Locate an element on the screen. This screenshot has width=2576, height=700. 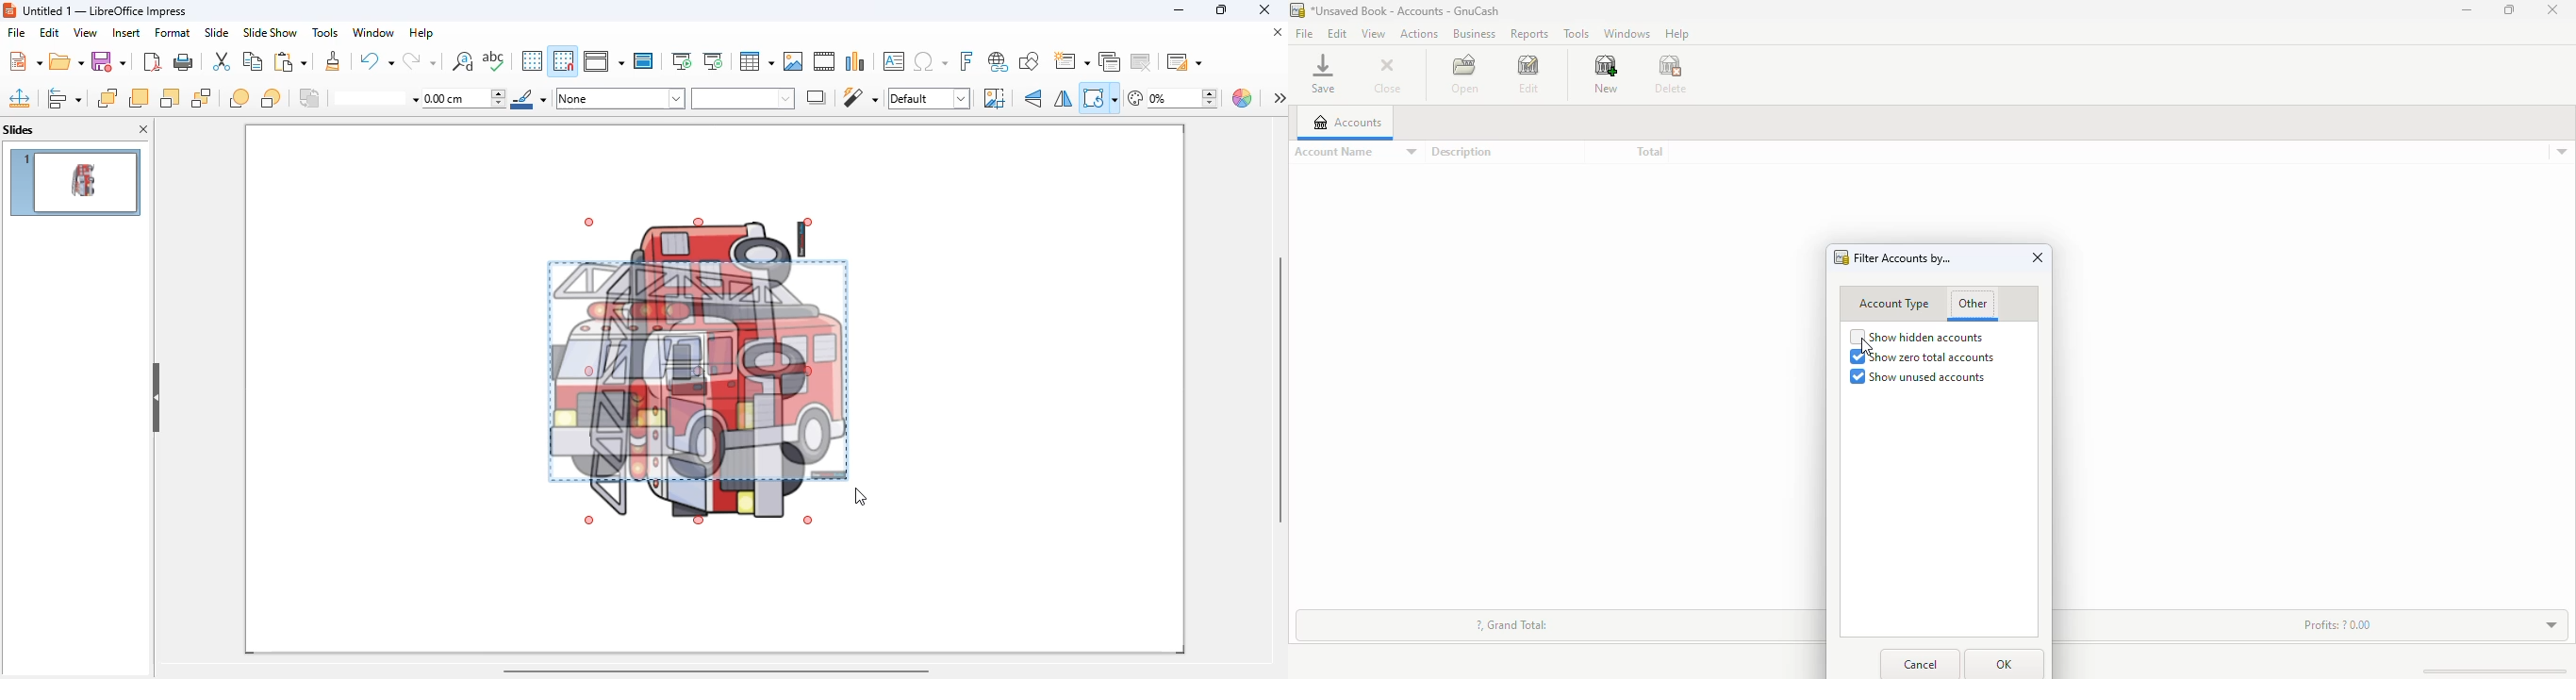
reverse is located at coordinates (310, 98).